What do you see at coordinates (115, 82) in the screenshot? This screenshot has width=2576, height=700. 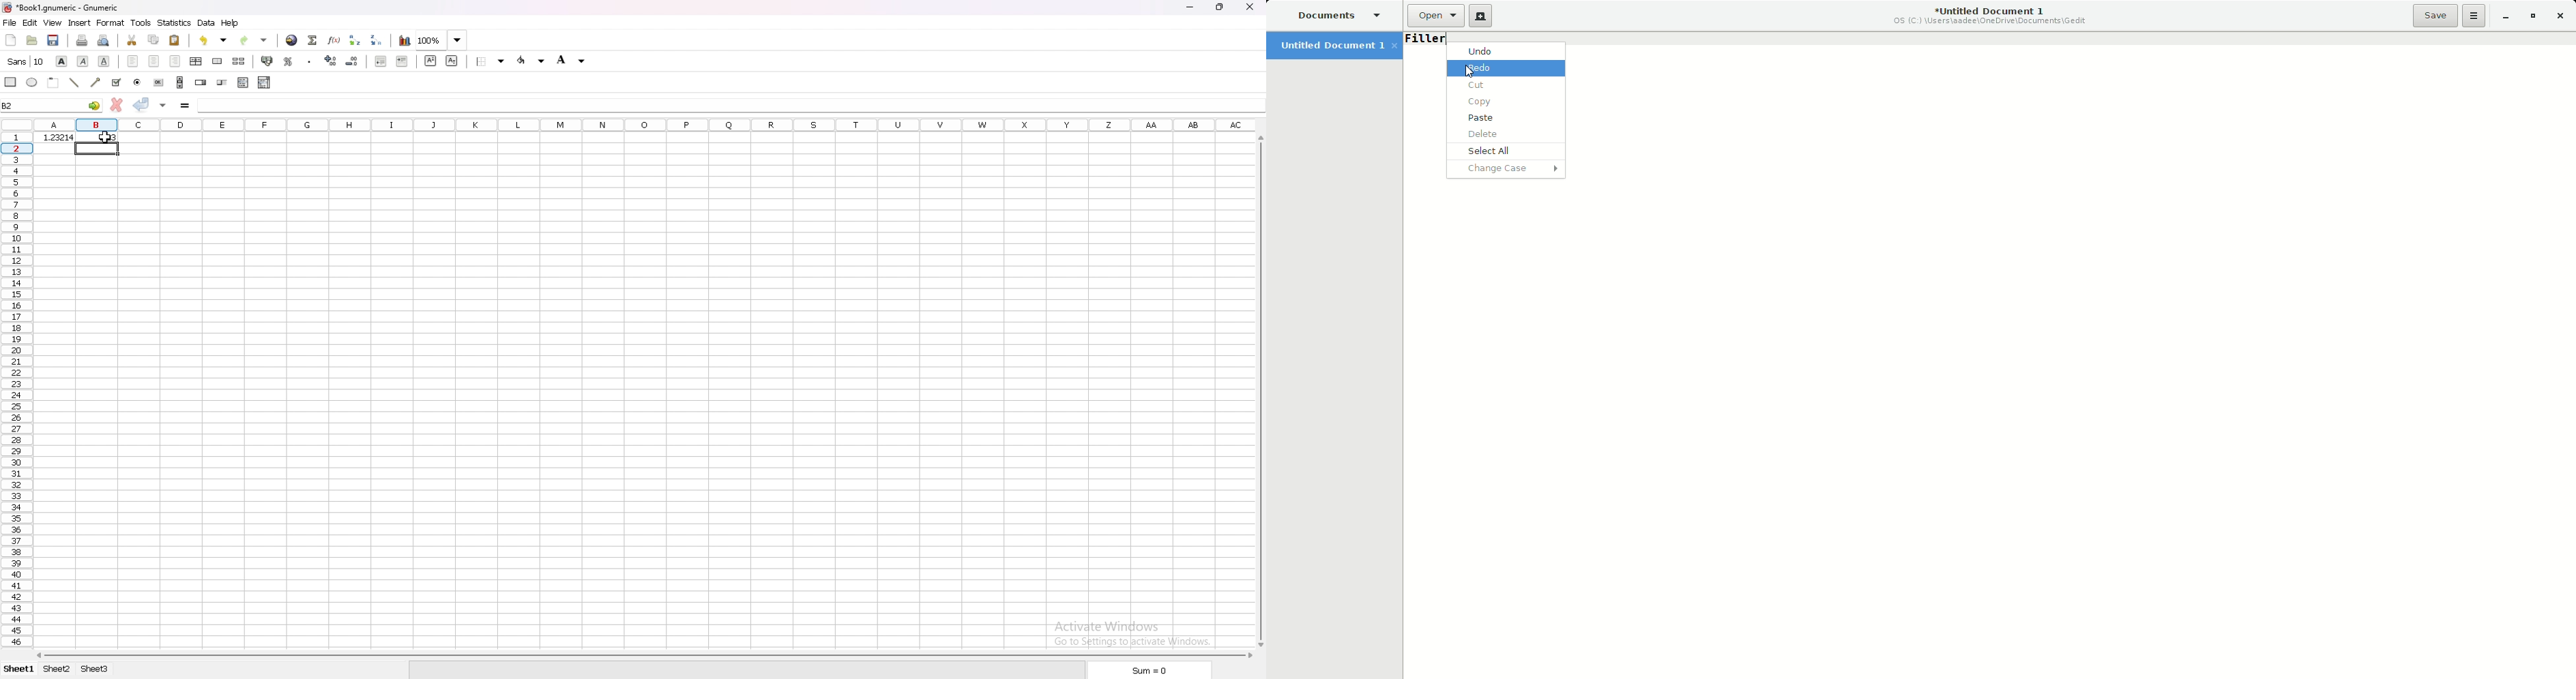 I see `tick box` at bounding box center [115, 82].